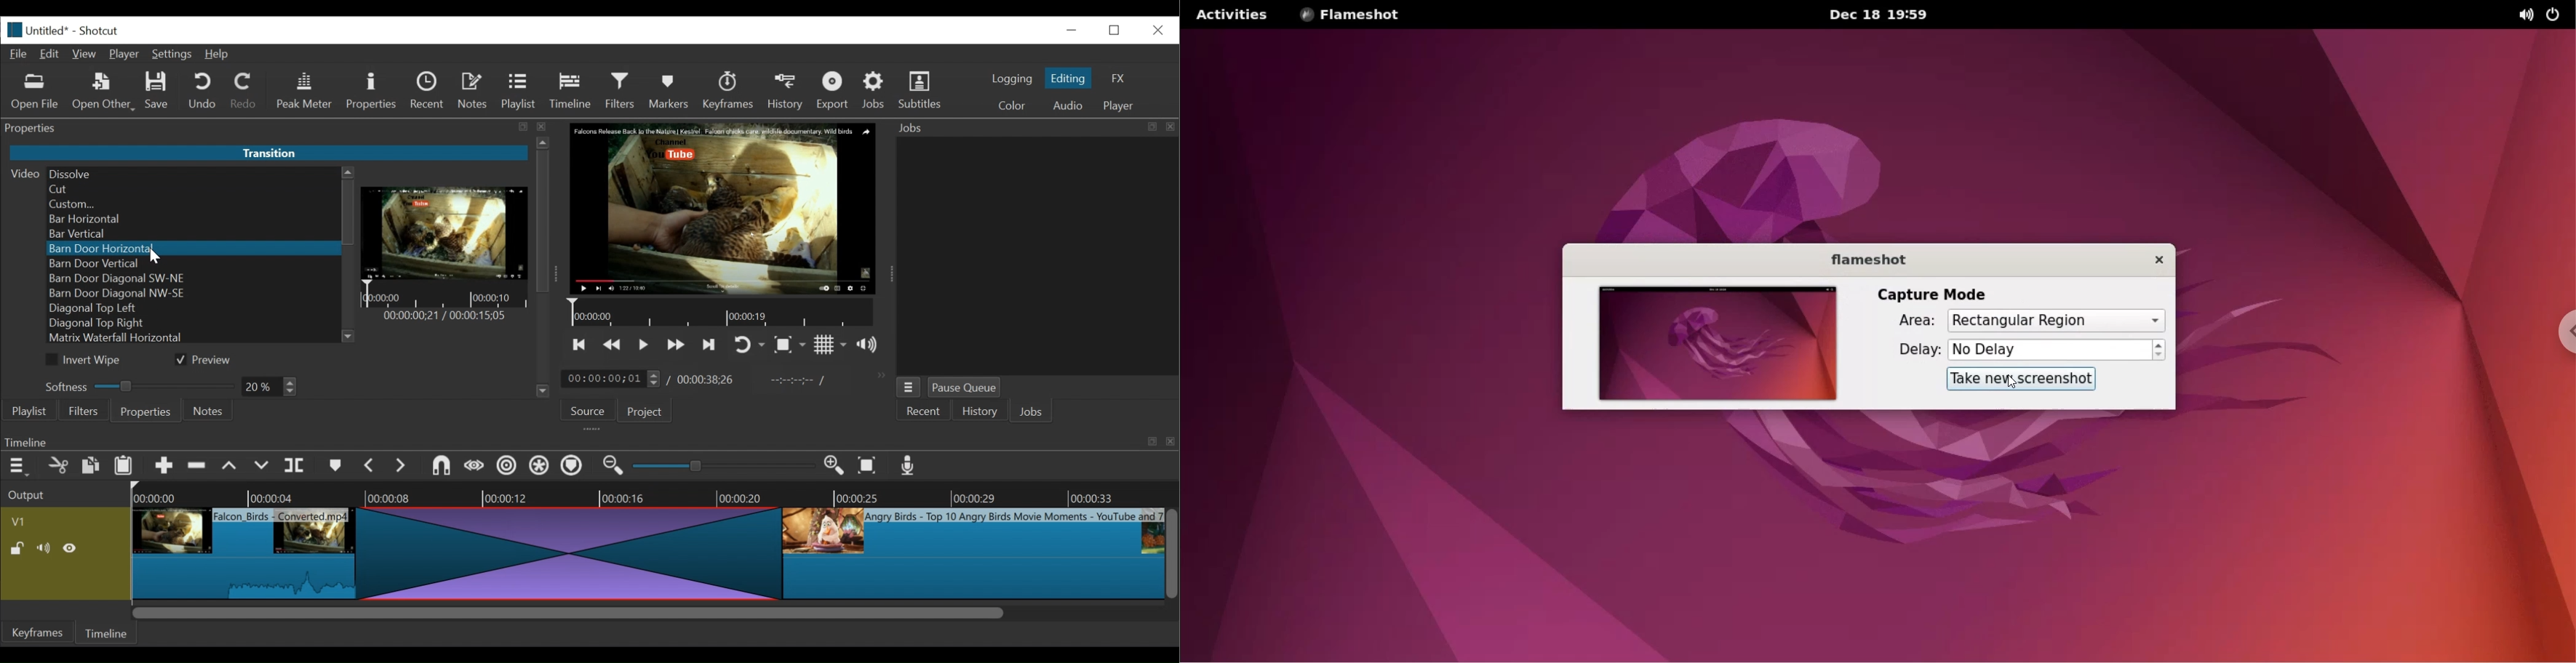 This screenshot has width=2576, height=672. What do you see at coordinates (194, 279) in the screenshot?
I see `Barn Door Diagonal SW-NE` at bounding box center [194, 279].